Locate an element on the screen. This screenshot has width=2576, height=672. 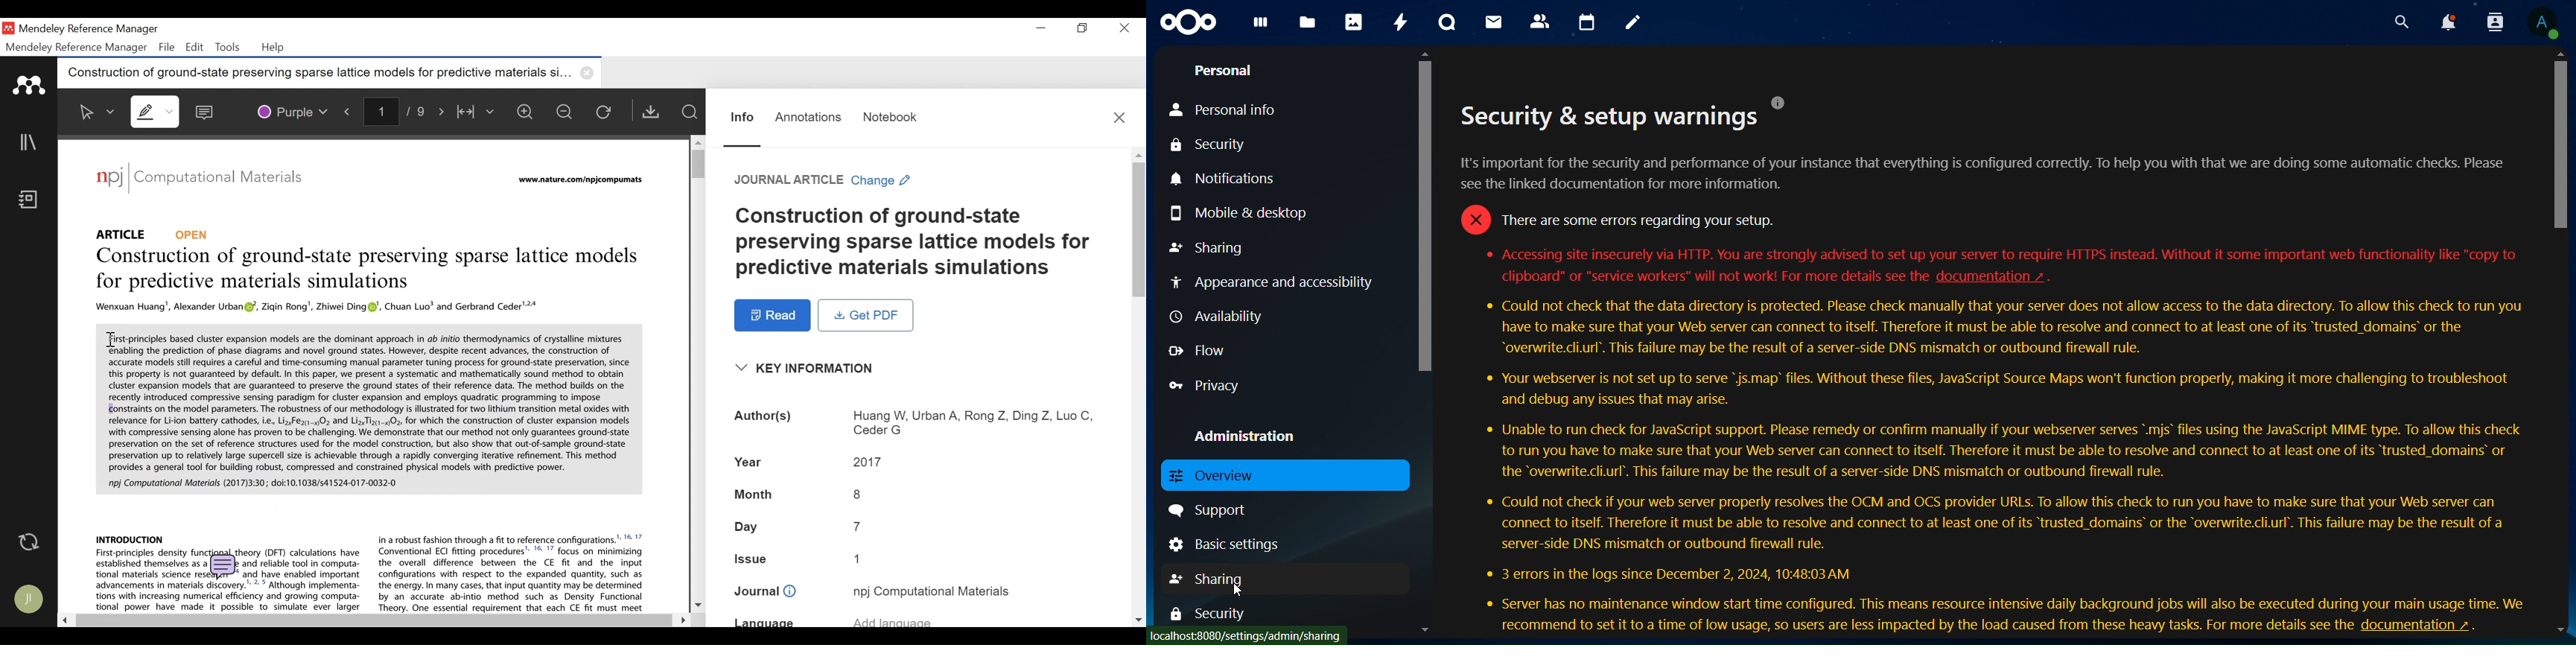
activity is located at coordinates (1402, 23).